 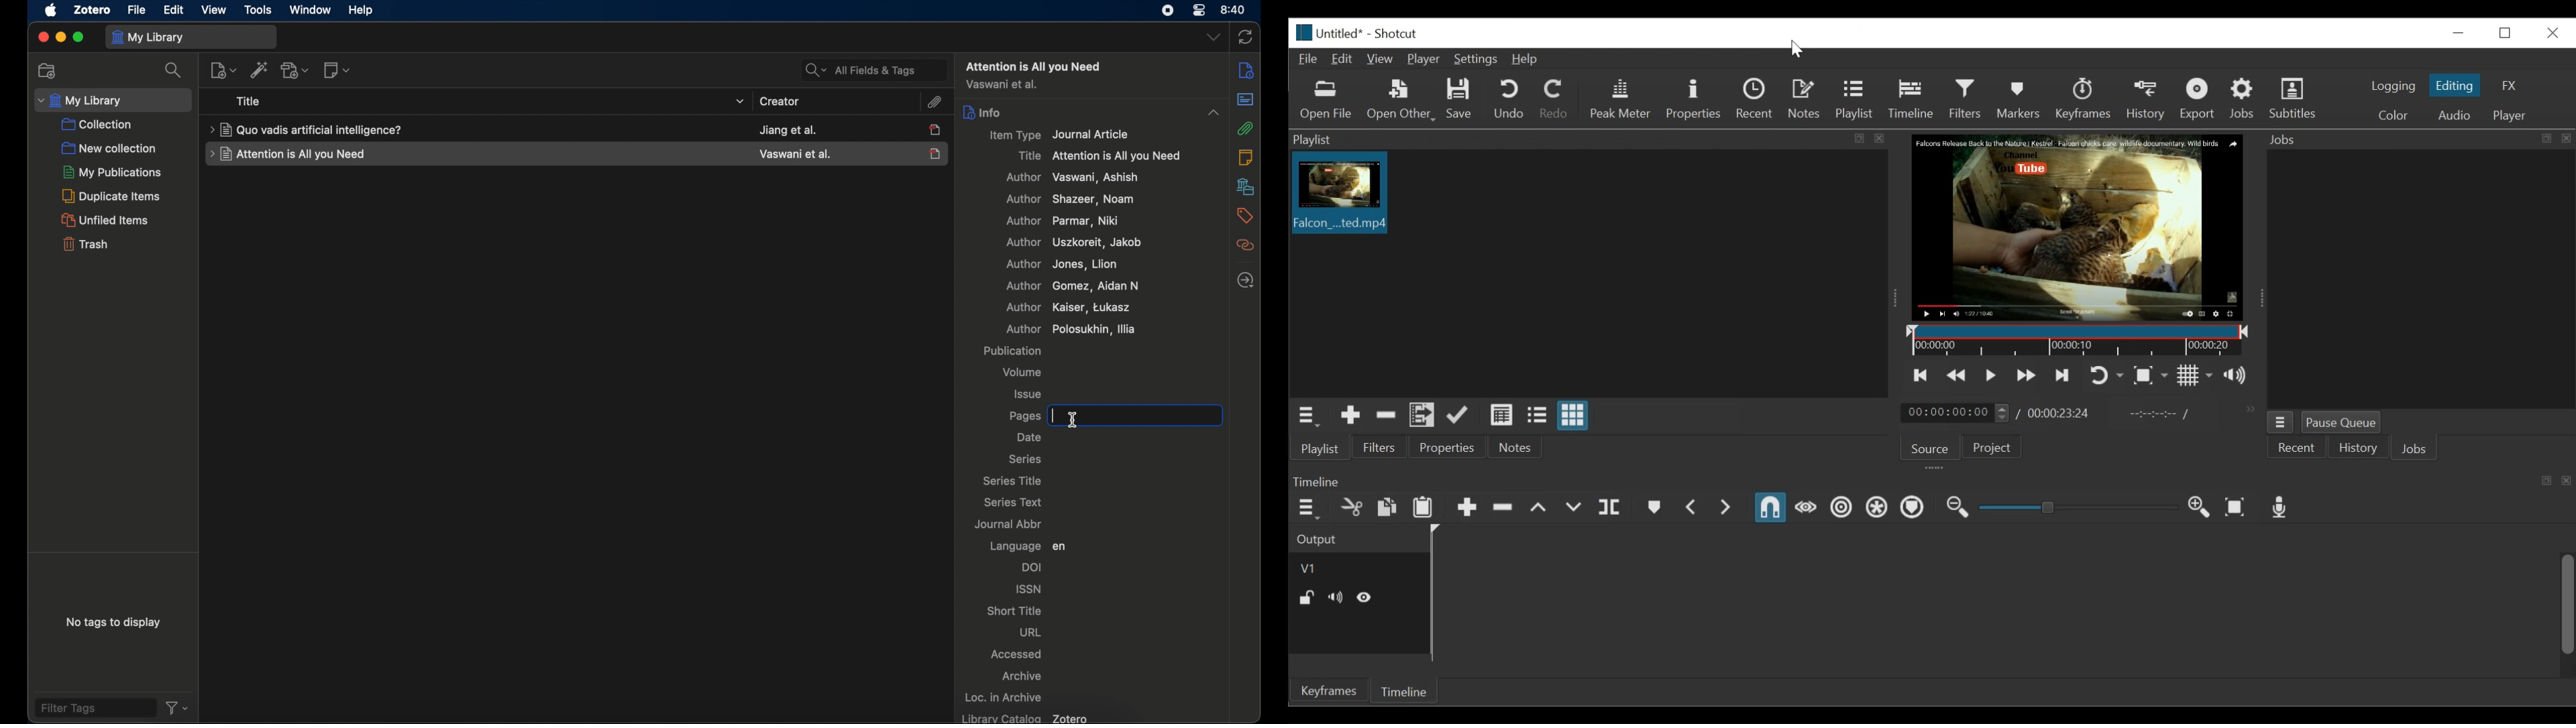 What do you see at coordinates (2199, 100) in the screenshot?
I see `Export` at bounding box center [2199, 100].